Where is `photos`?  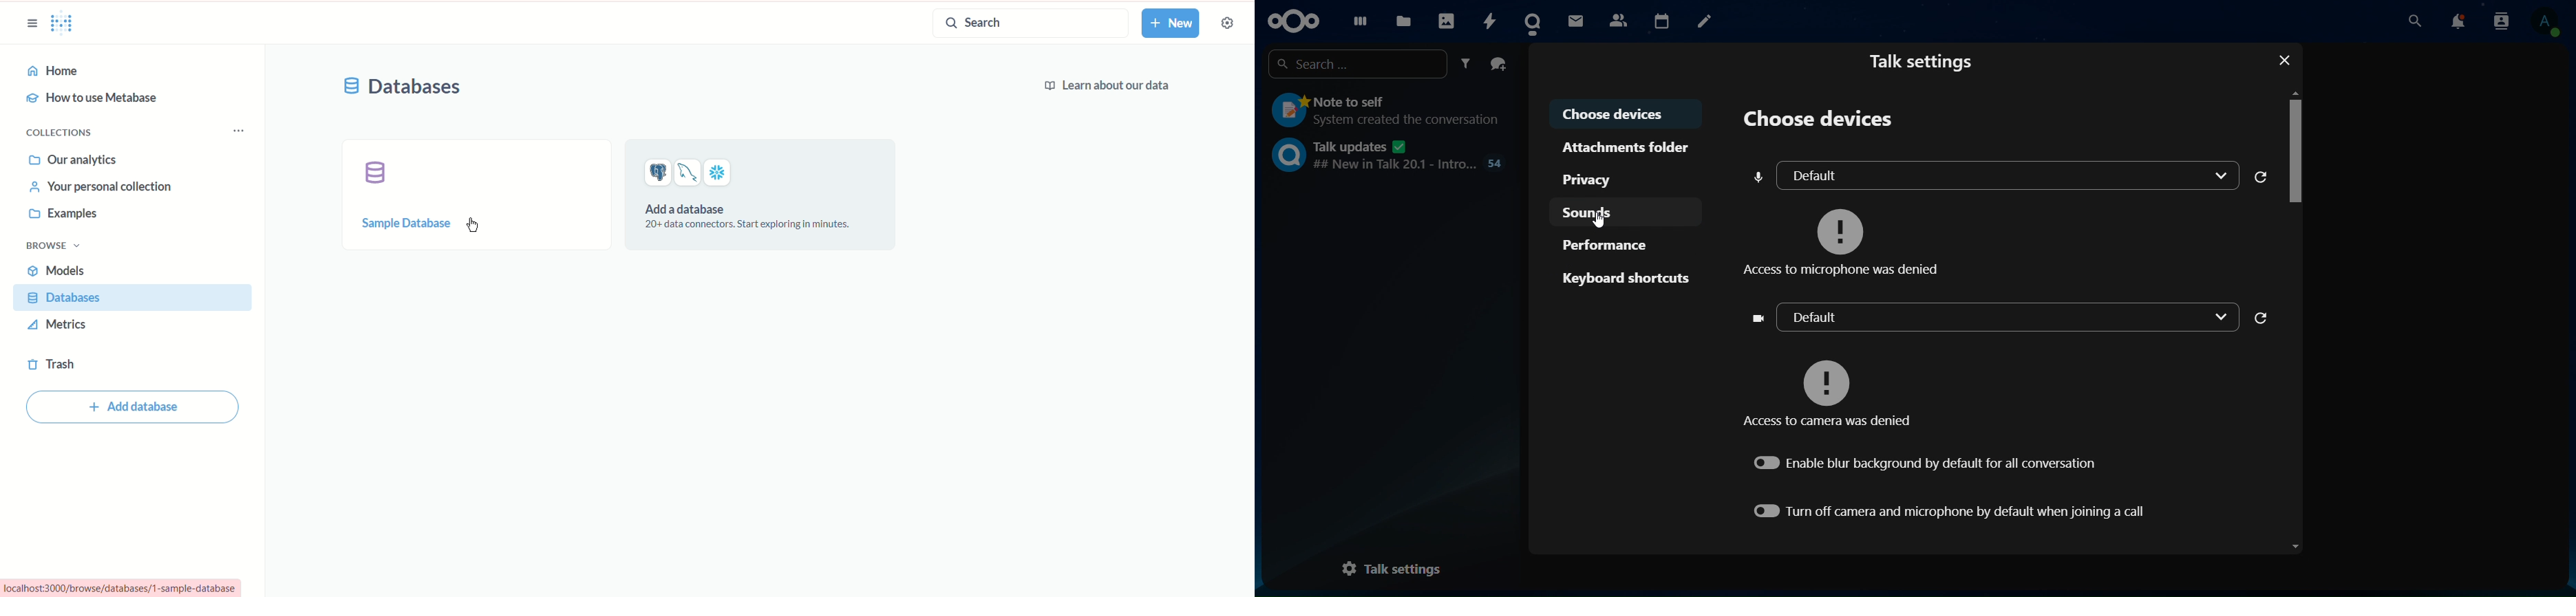
photos is located at coordinates (1445, 17).